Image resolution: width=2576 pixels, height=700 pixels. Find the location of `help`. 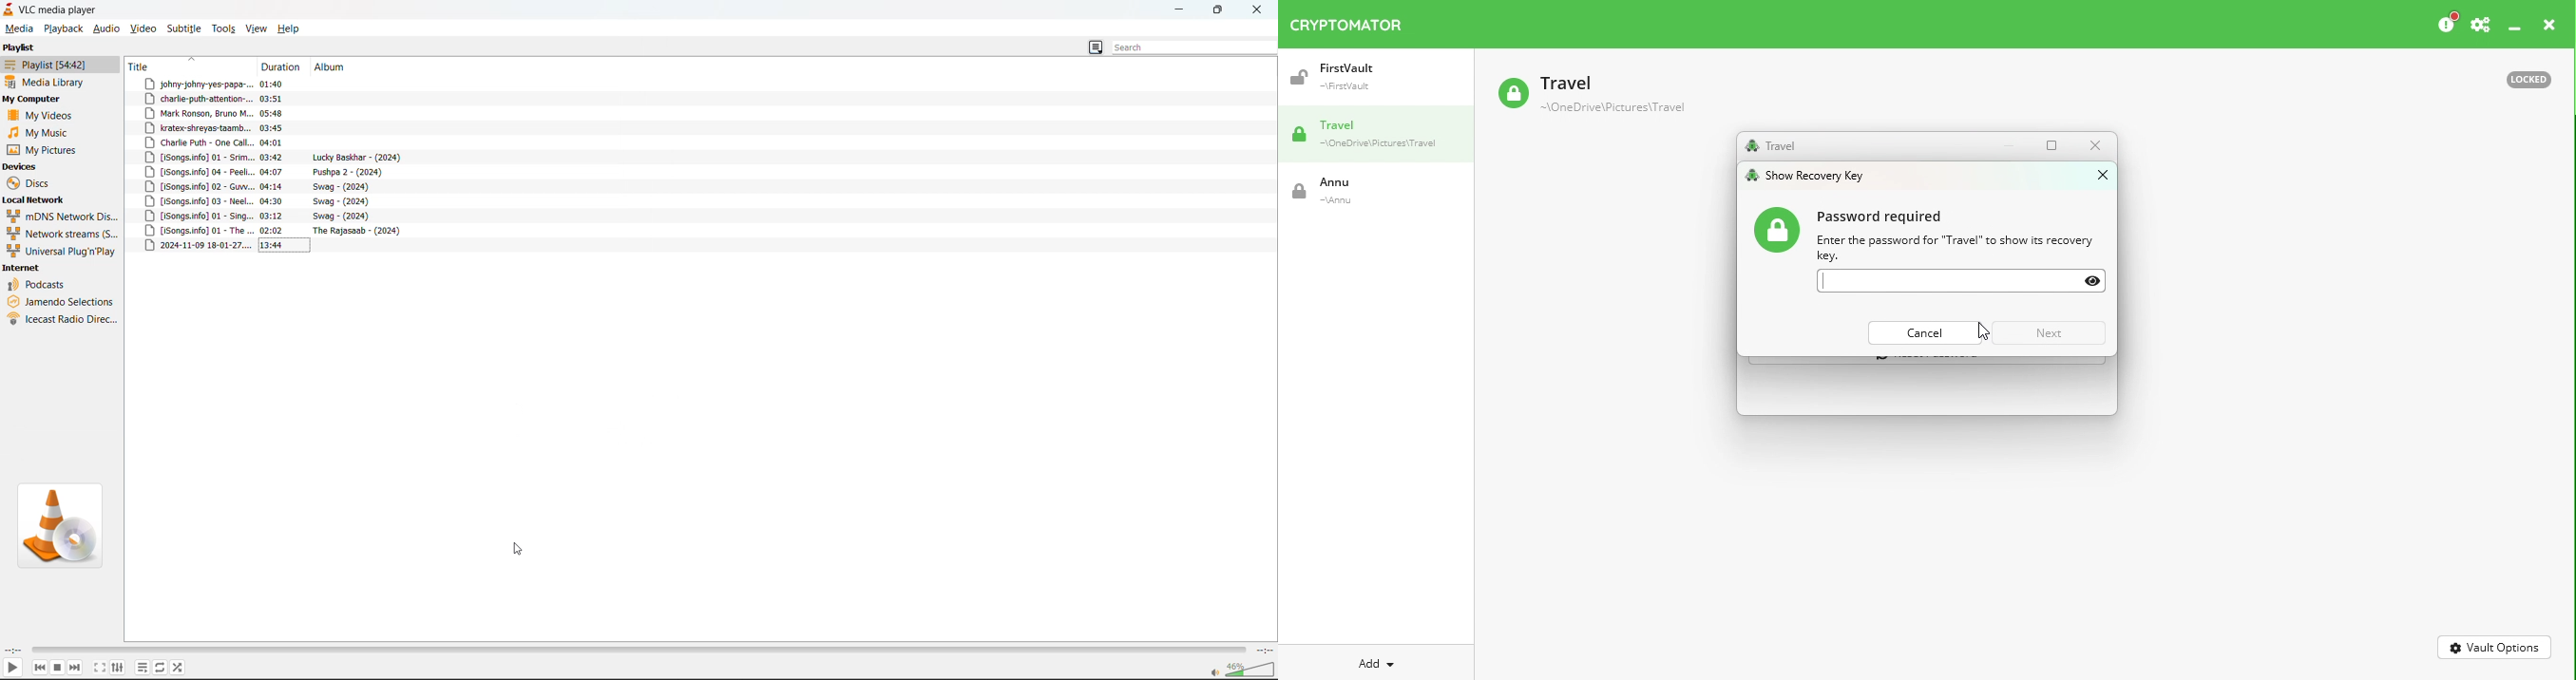

help is located at coordinates (292, 27).